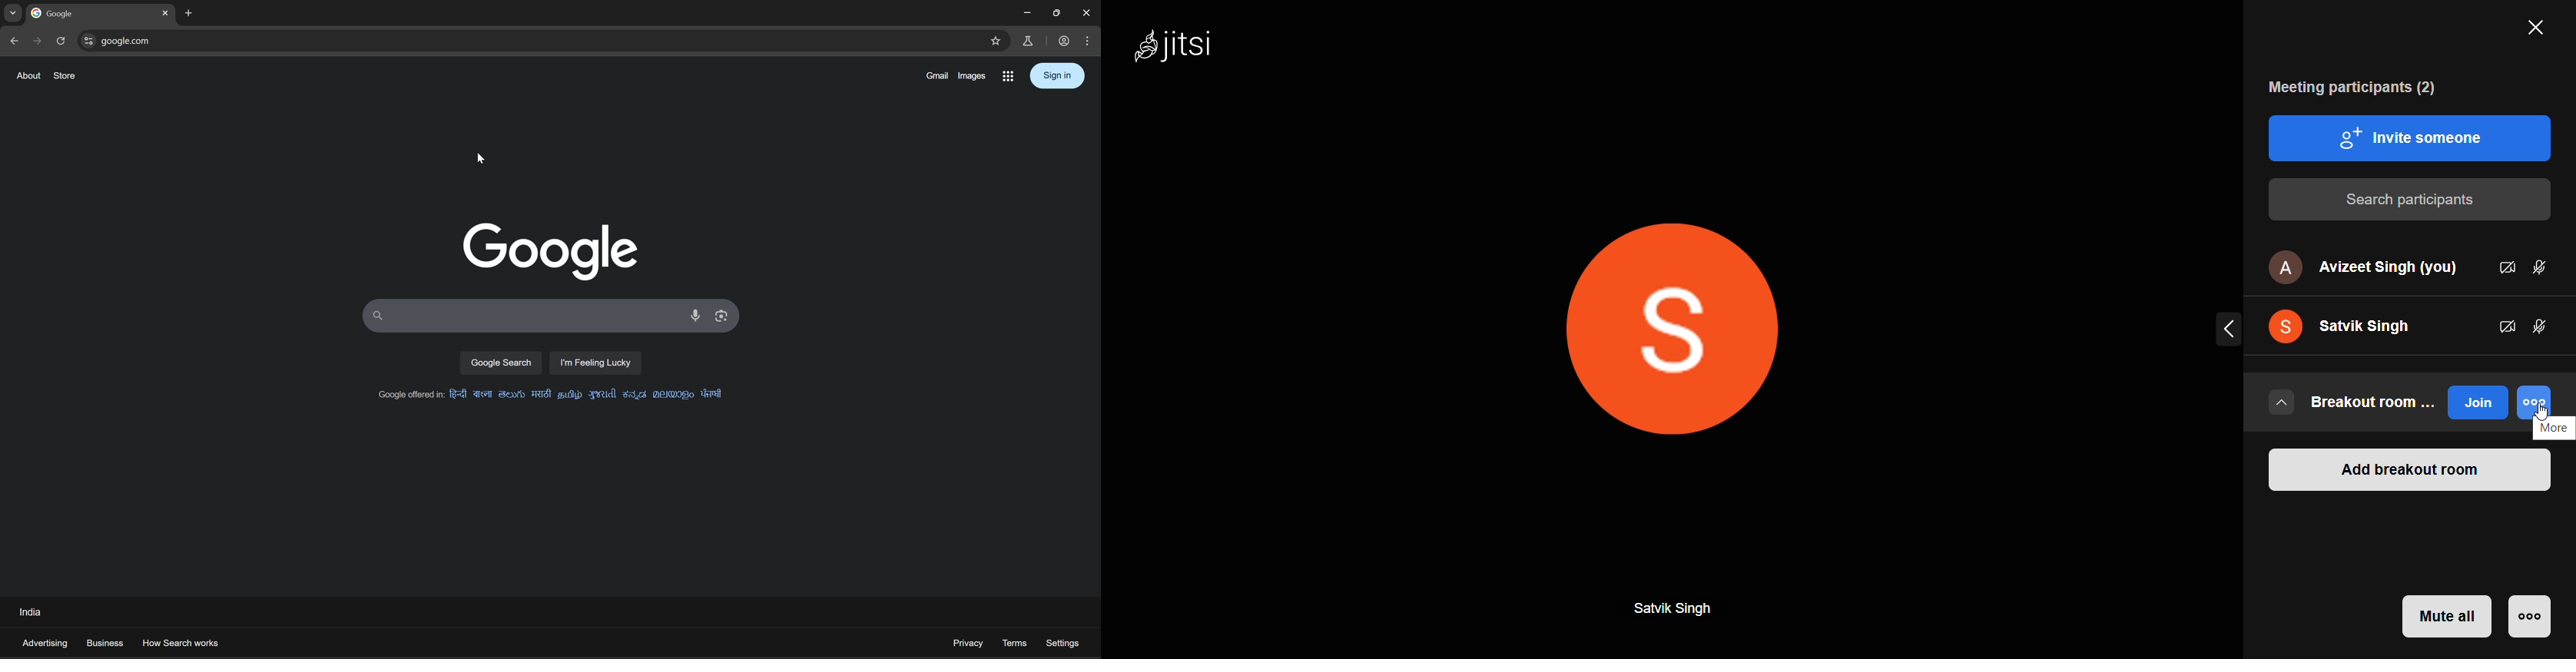  Describe the element at coordinates (502, 361) in the screenshot. I see `google search` at that location.